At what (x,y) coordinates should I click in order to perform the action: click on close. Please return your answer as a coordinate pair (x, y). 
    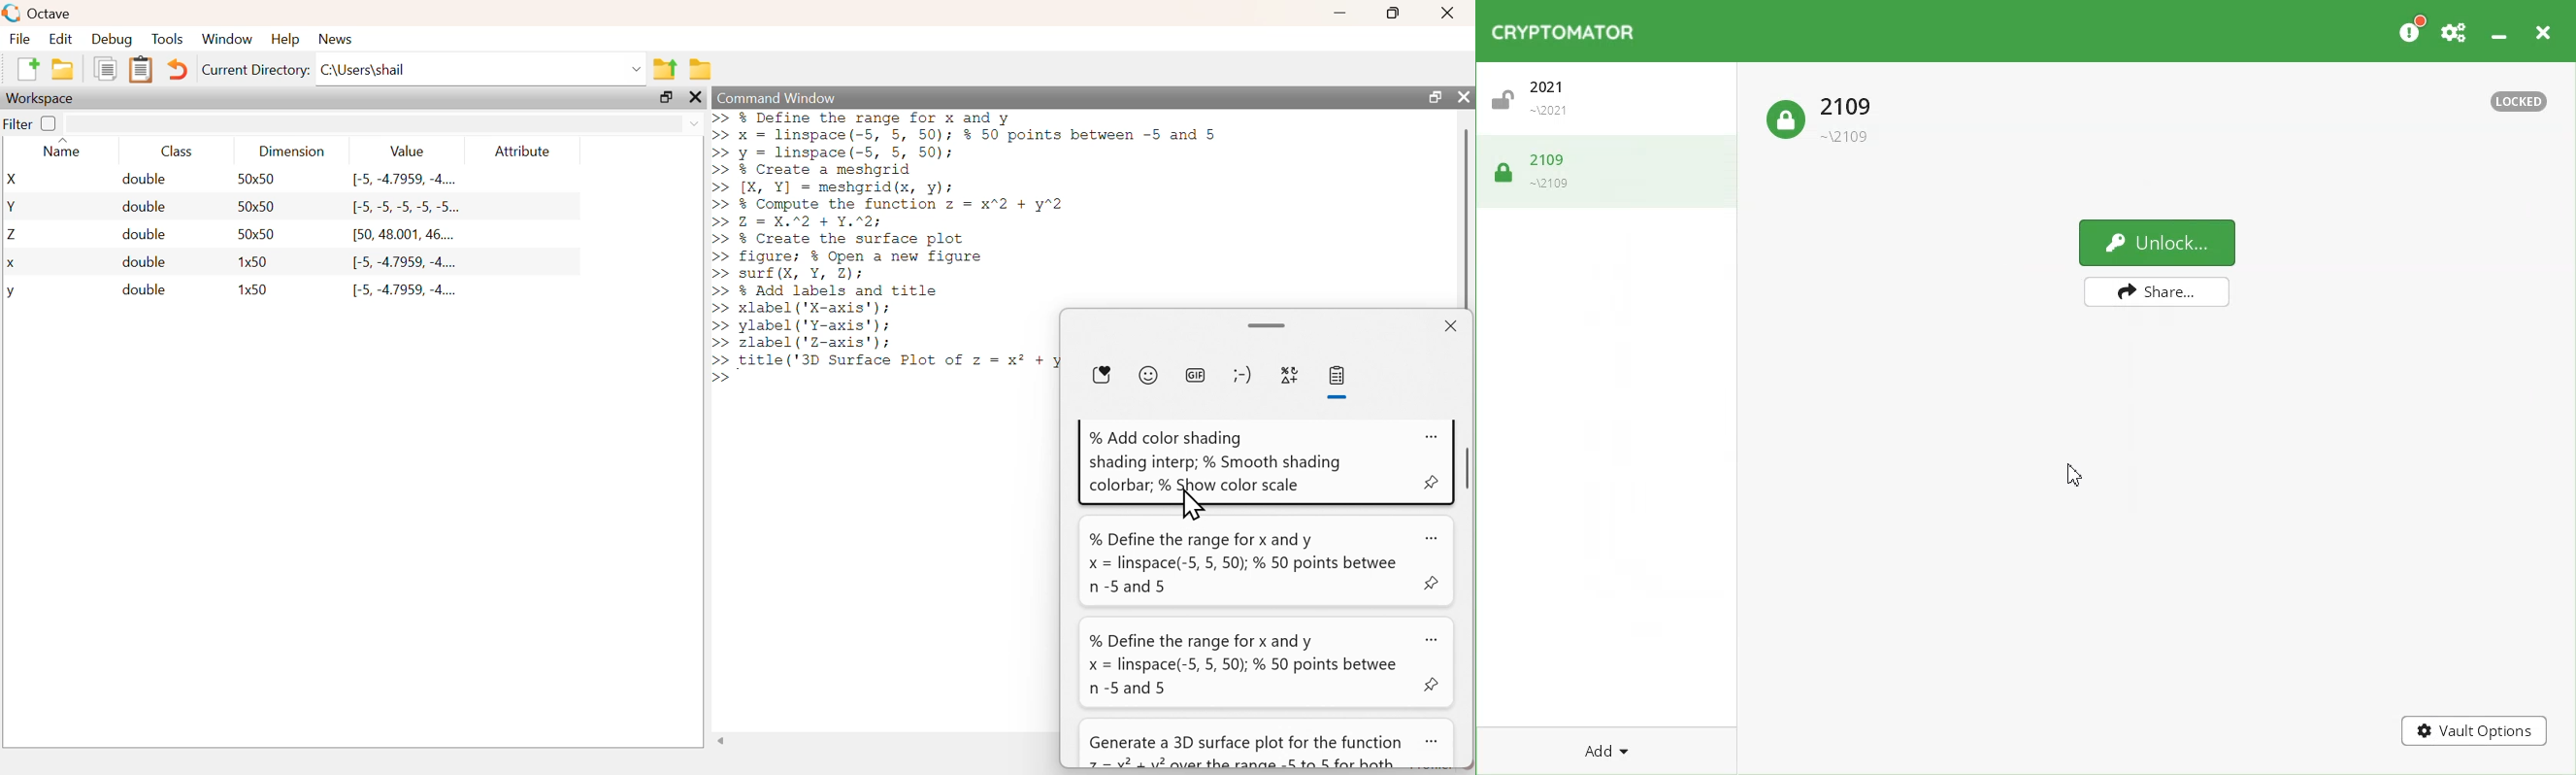
    Looking at the image, I should click on (695, 98).